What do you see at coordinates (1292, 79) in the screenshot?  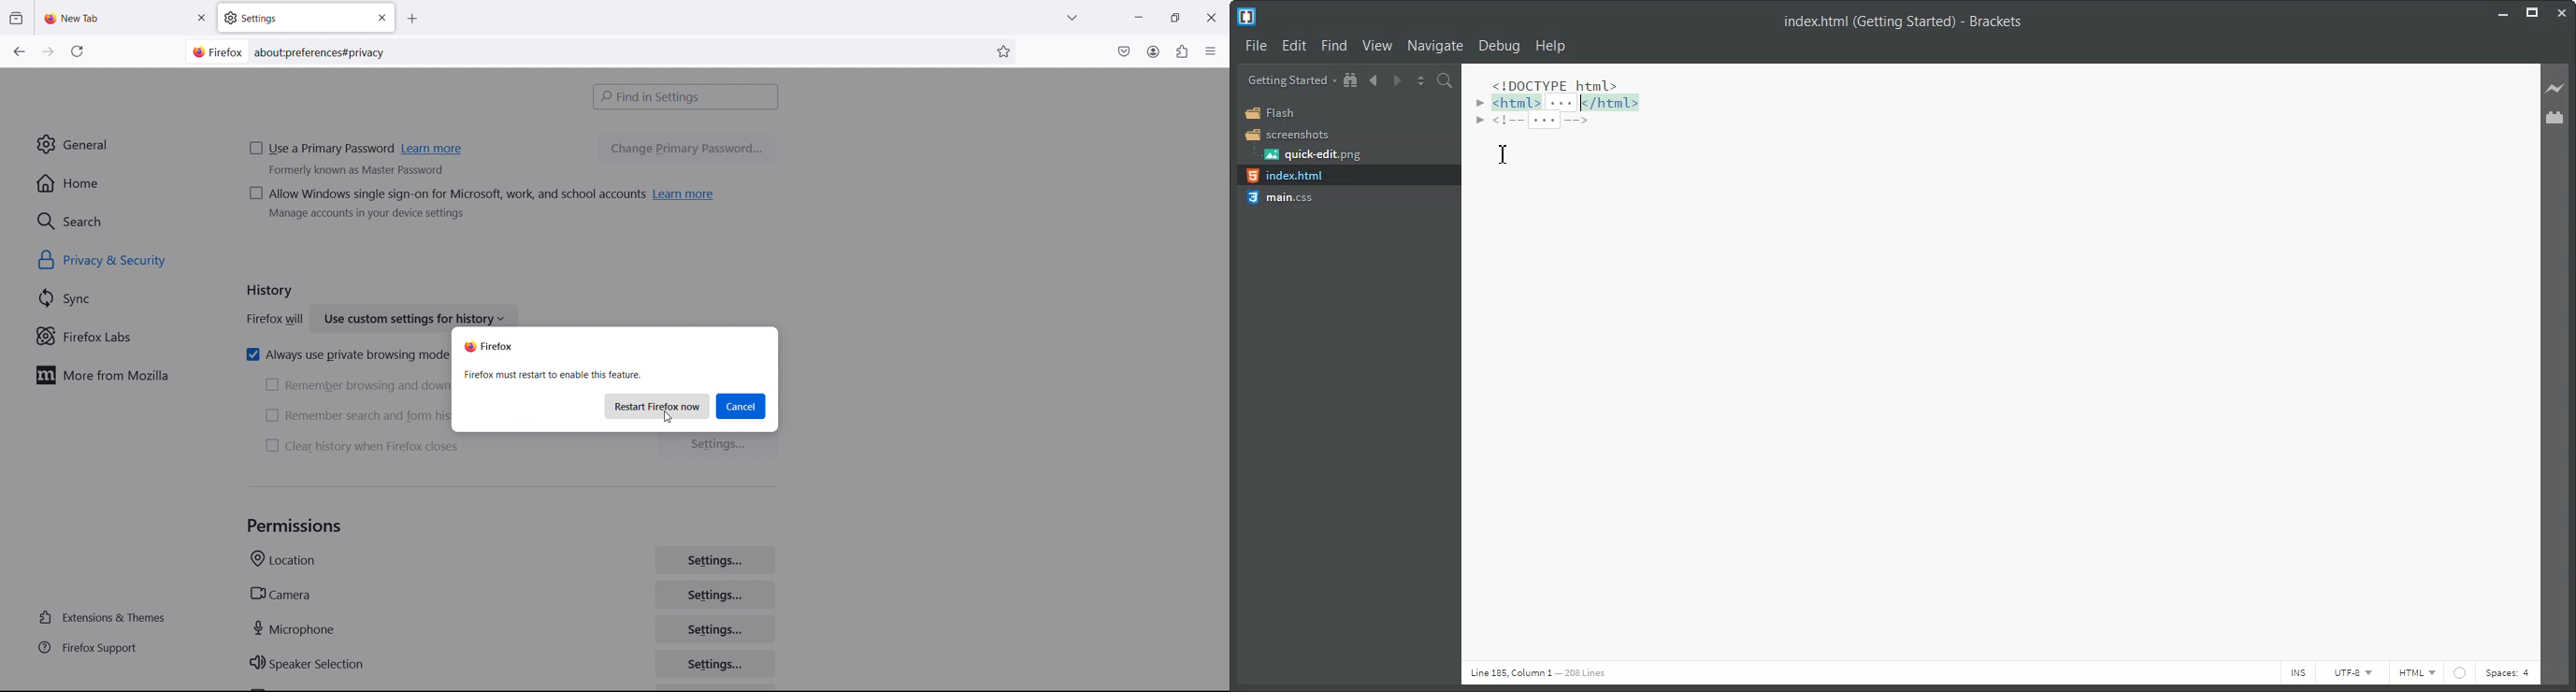 I see `Getting Started` at bounding box center [1292, 79].